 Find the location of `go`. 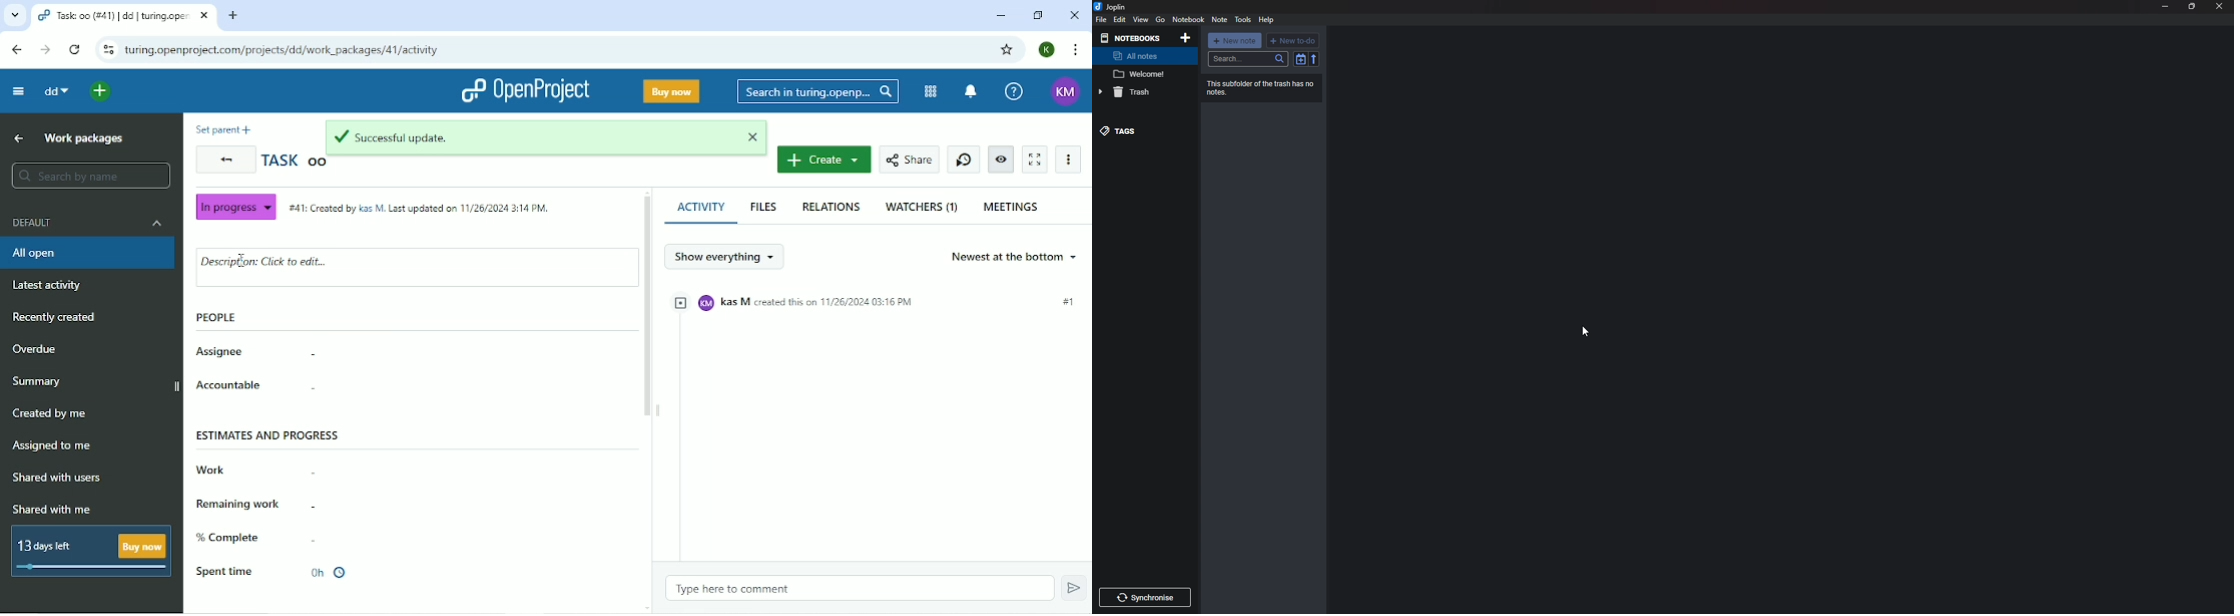

go is located at coordinates (1161, 20).